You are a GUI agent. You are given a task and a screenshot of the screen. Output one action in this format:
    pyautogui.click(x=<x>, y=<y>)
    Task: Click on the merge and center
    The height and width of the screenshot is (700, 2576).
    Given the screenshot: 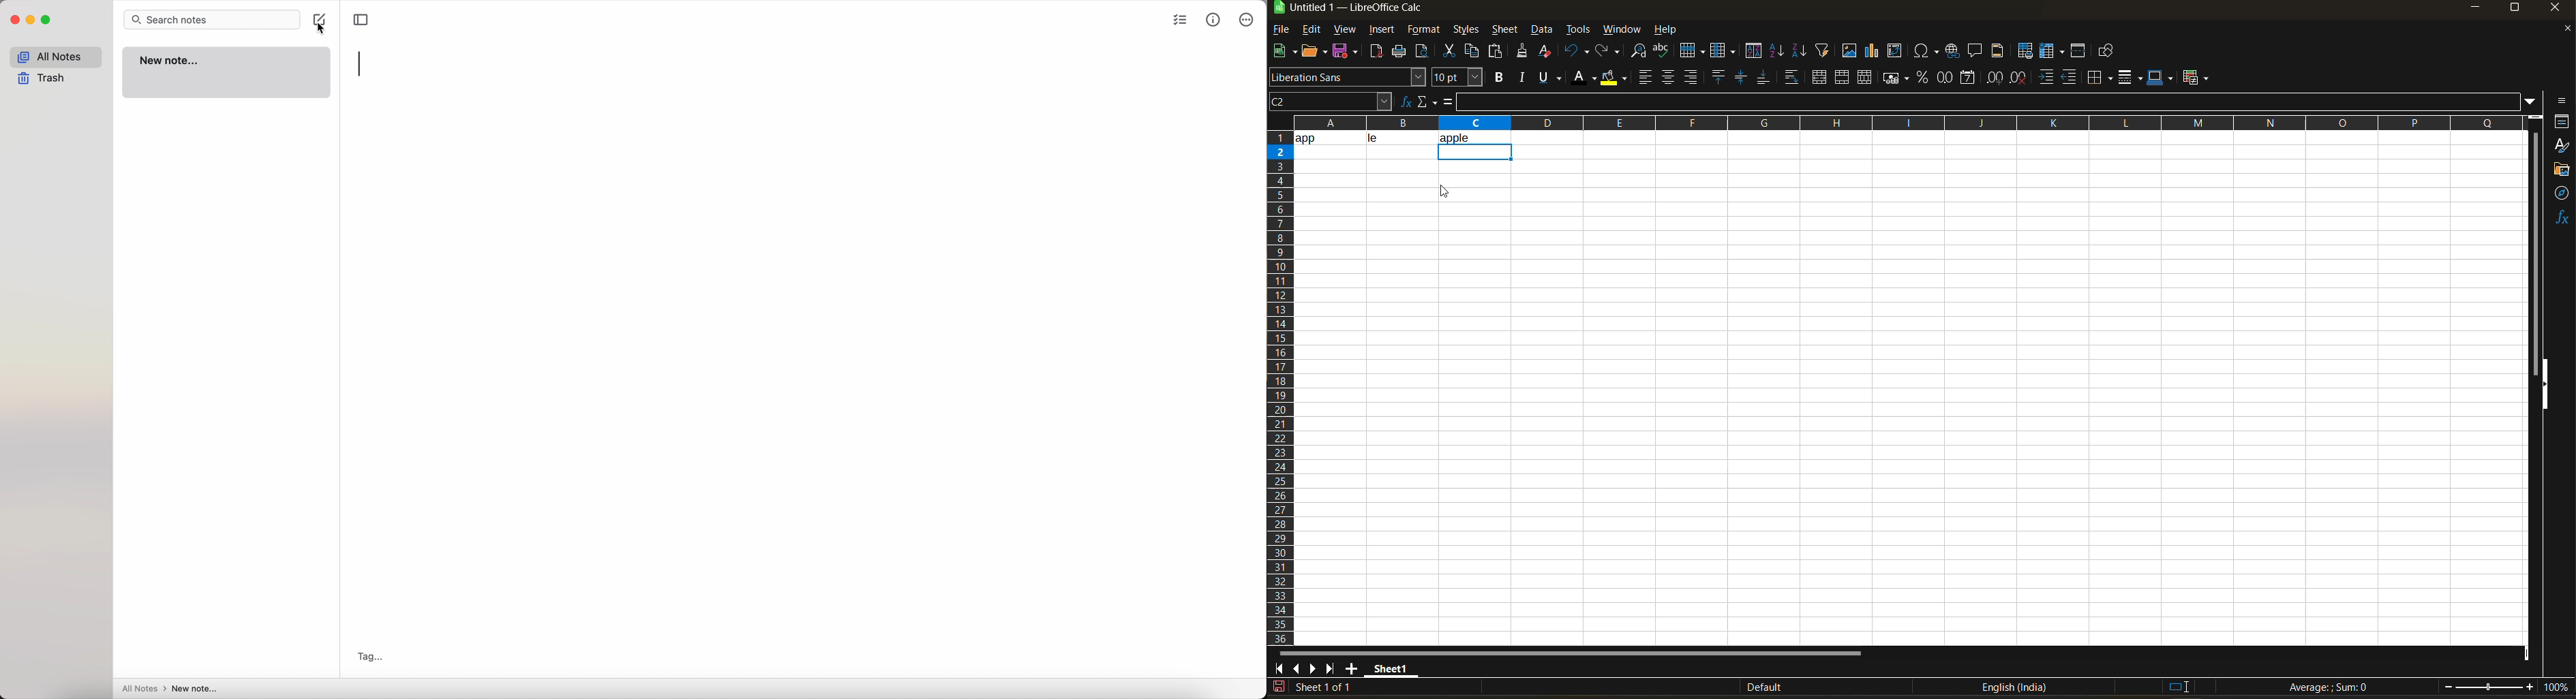 What is the action you would take?
    pyautogui.click(x=1819, y=79)
    